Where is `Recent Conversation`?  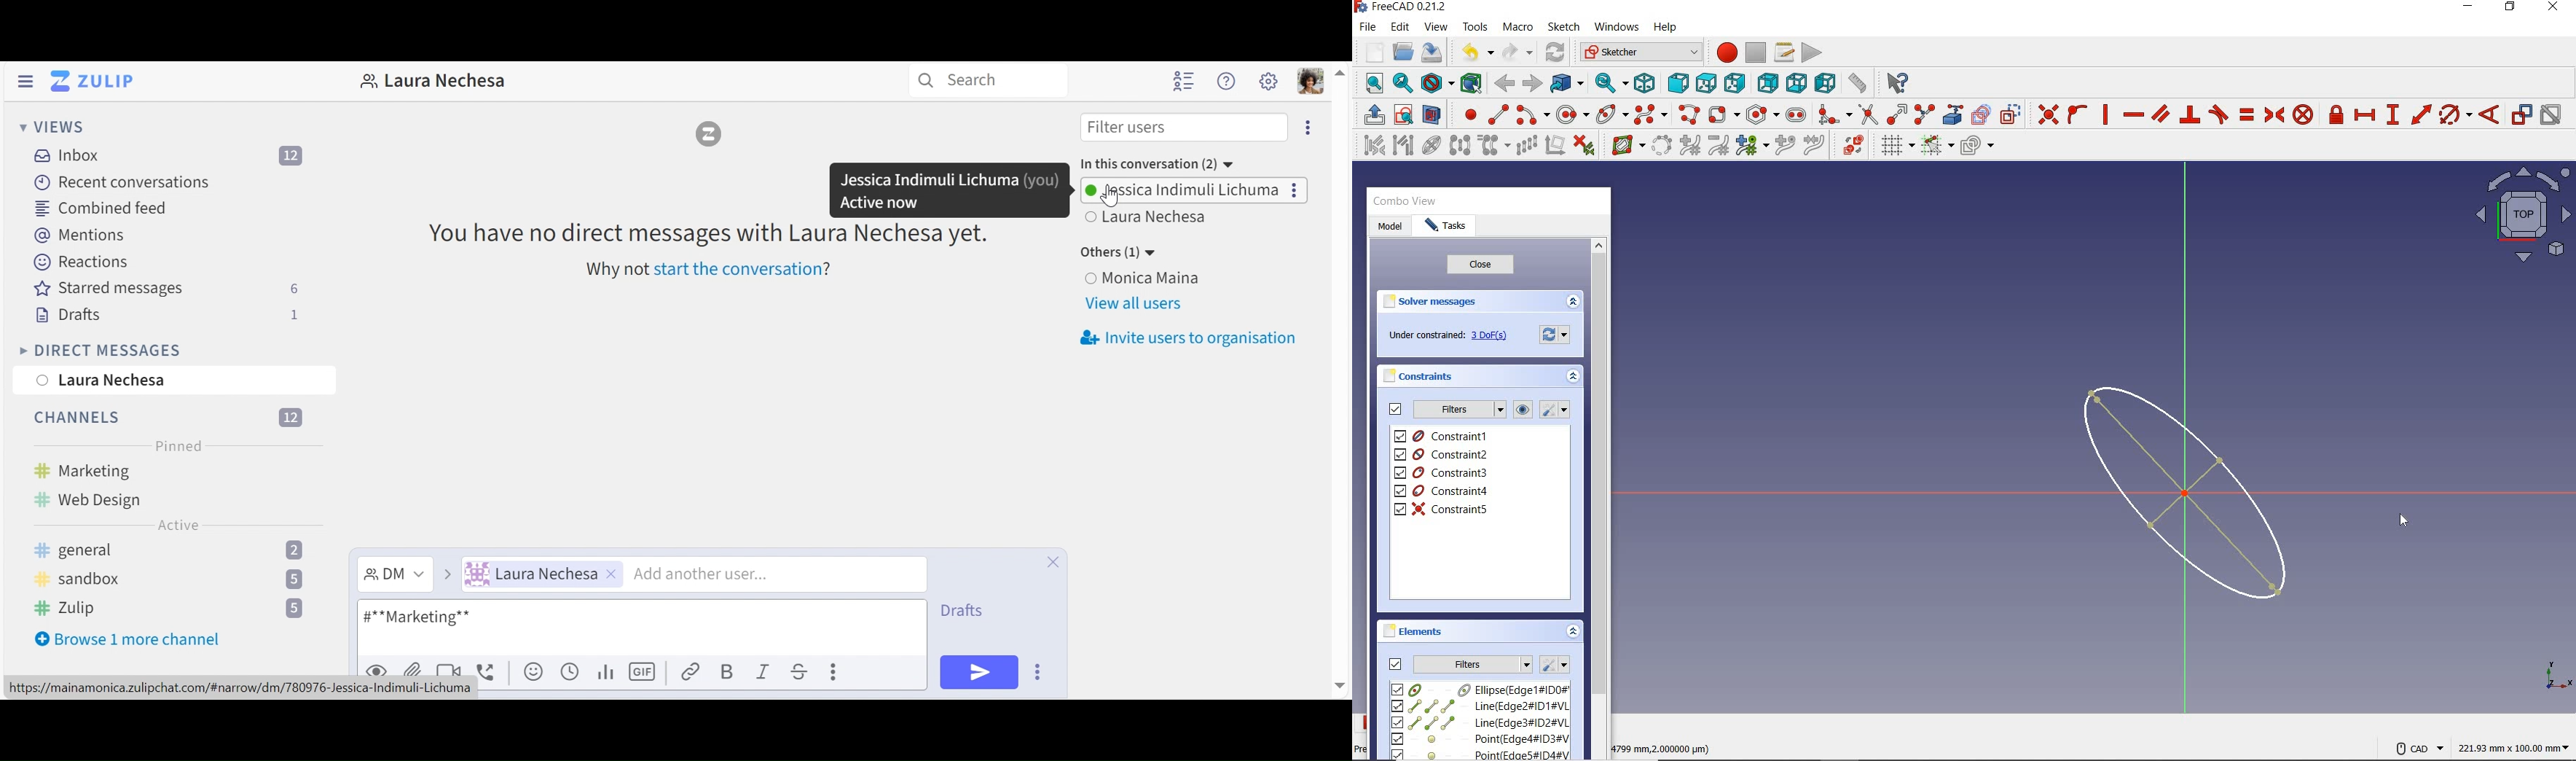
Recent Conversation is located at coordinates (125, 184).